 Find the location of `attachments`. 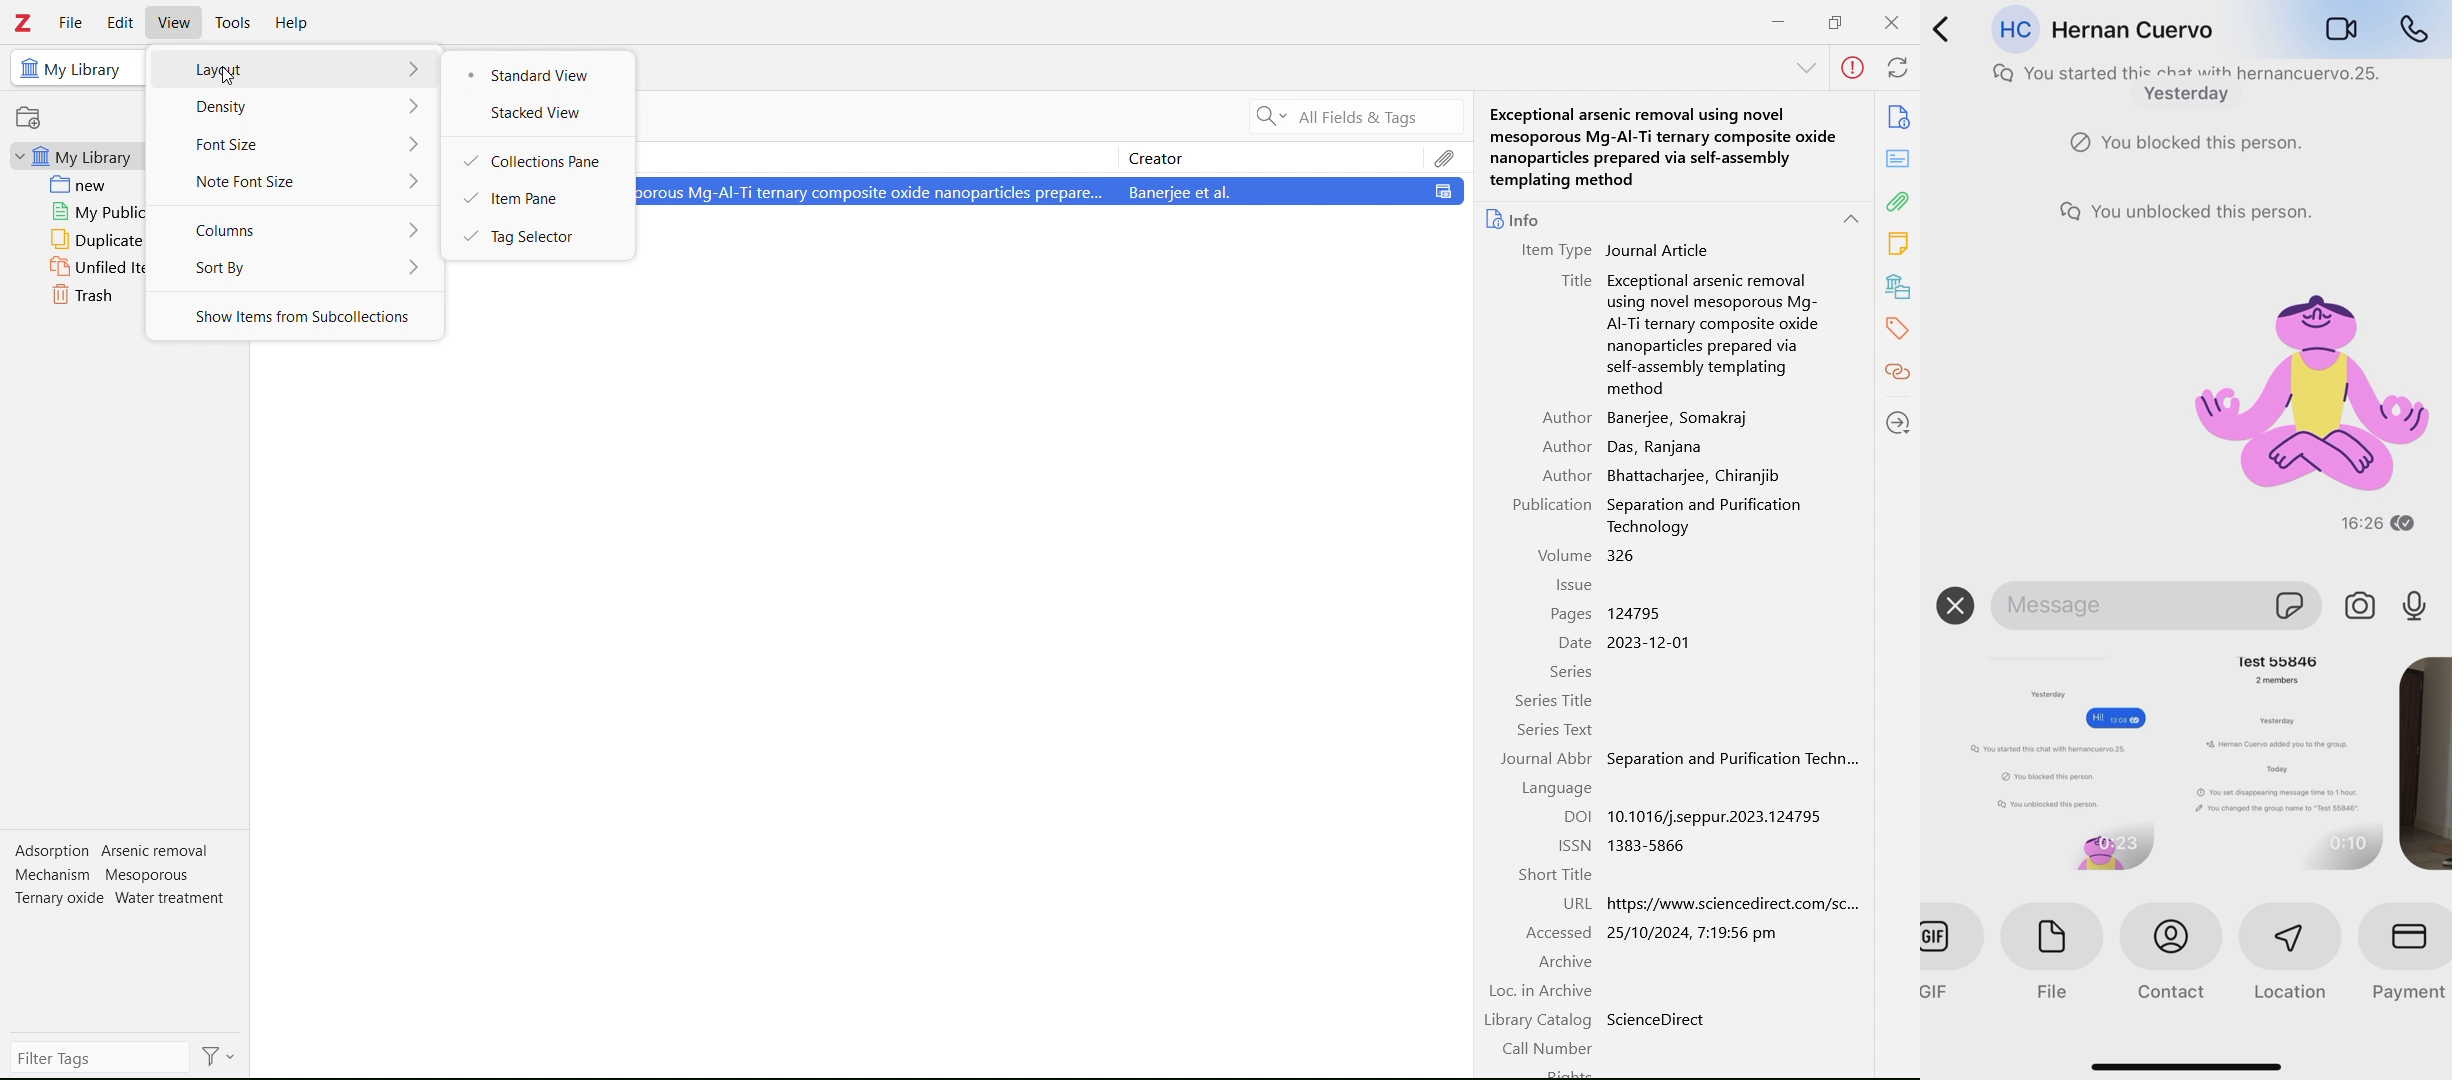

attachments is located at coordinates (1446, 156).